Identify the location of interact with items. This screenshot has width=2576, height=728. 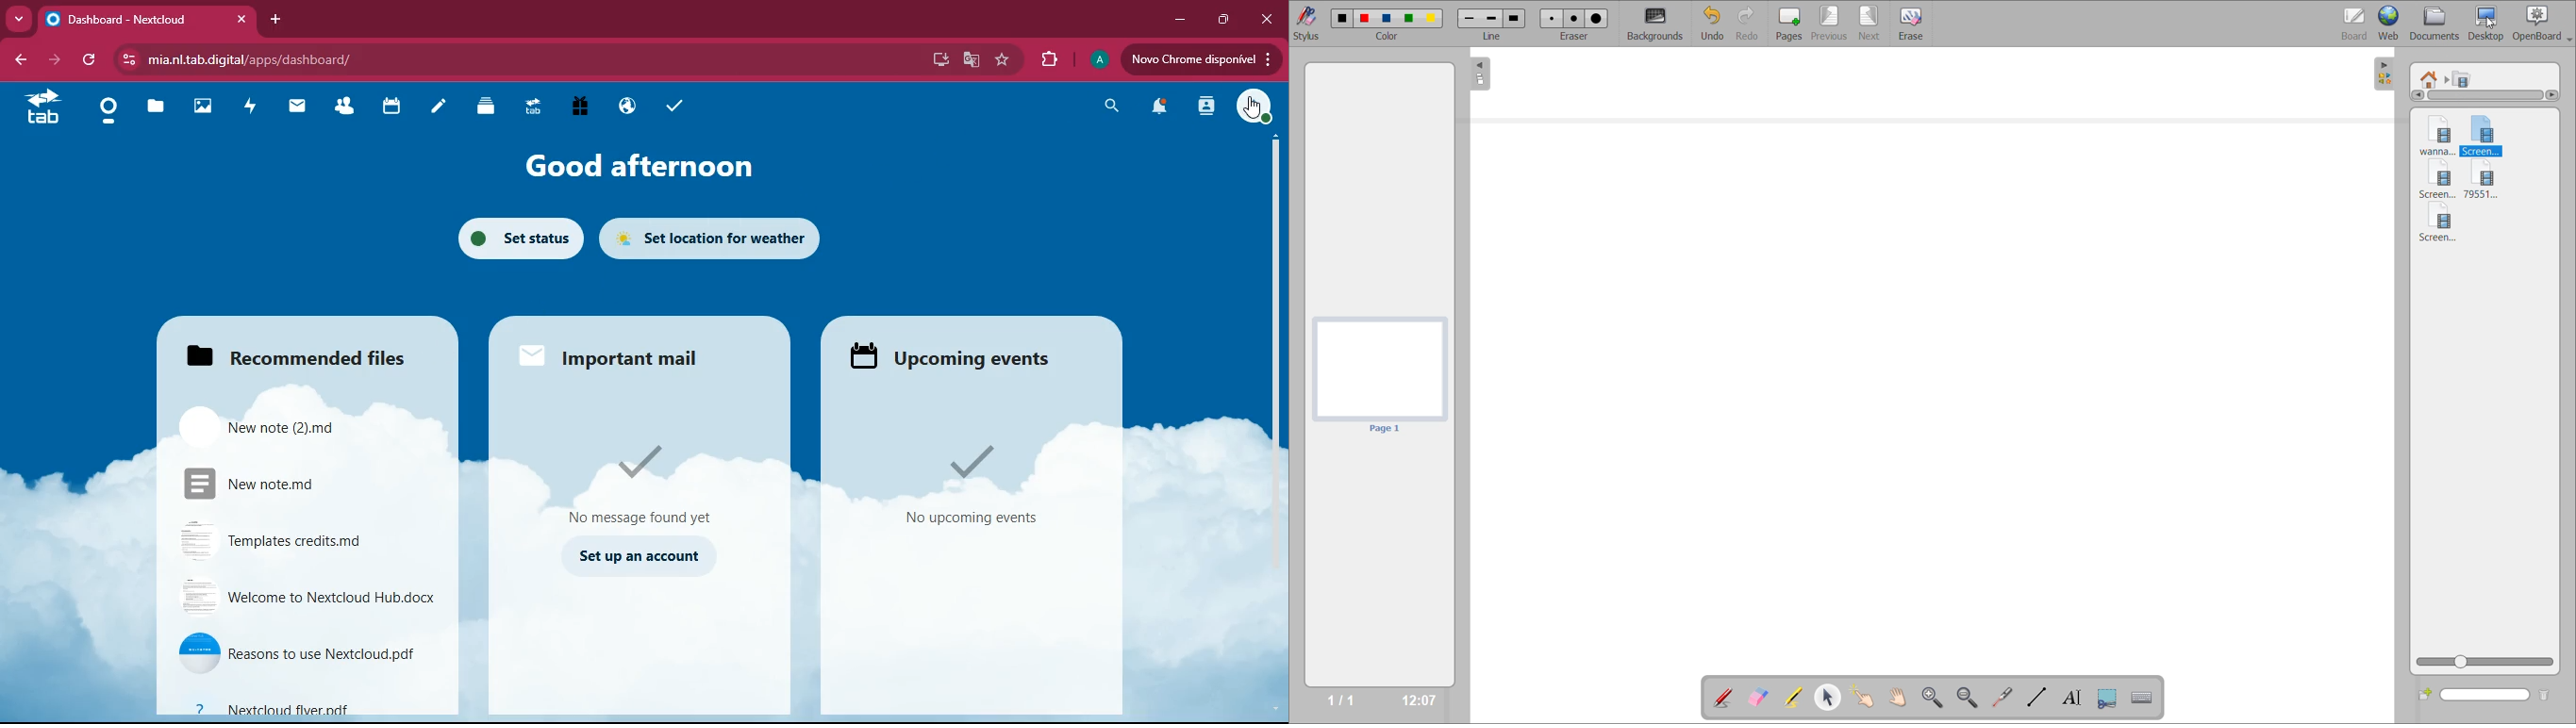
(1868, 700).